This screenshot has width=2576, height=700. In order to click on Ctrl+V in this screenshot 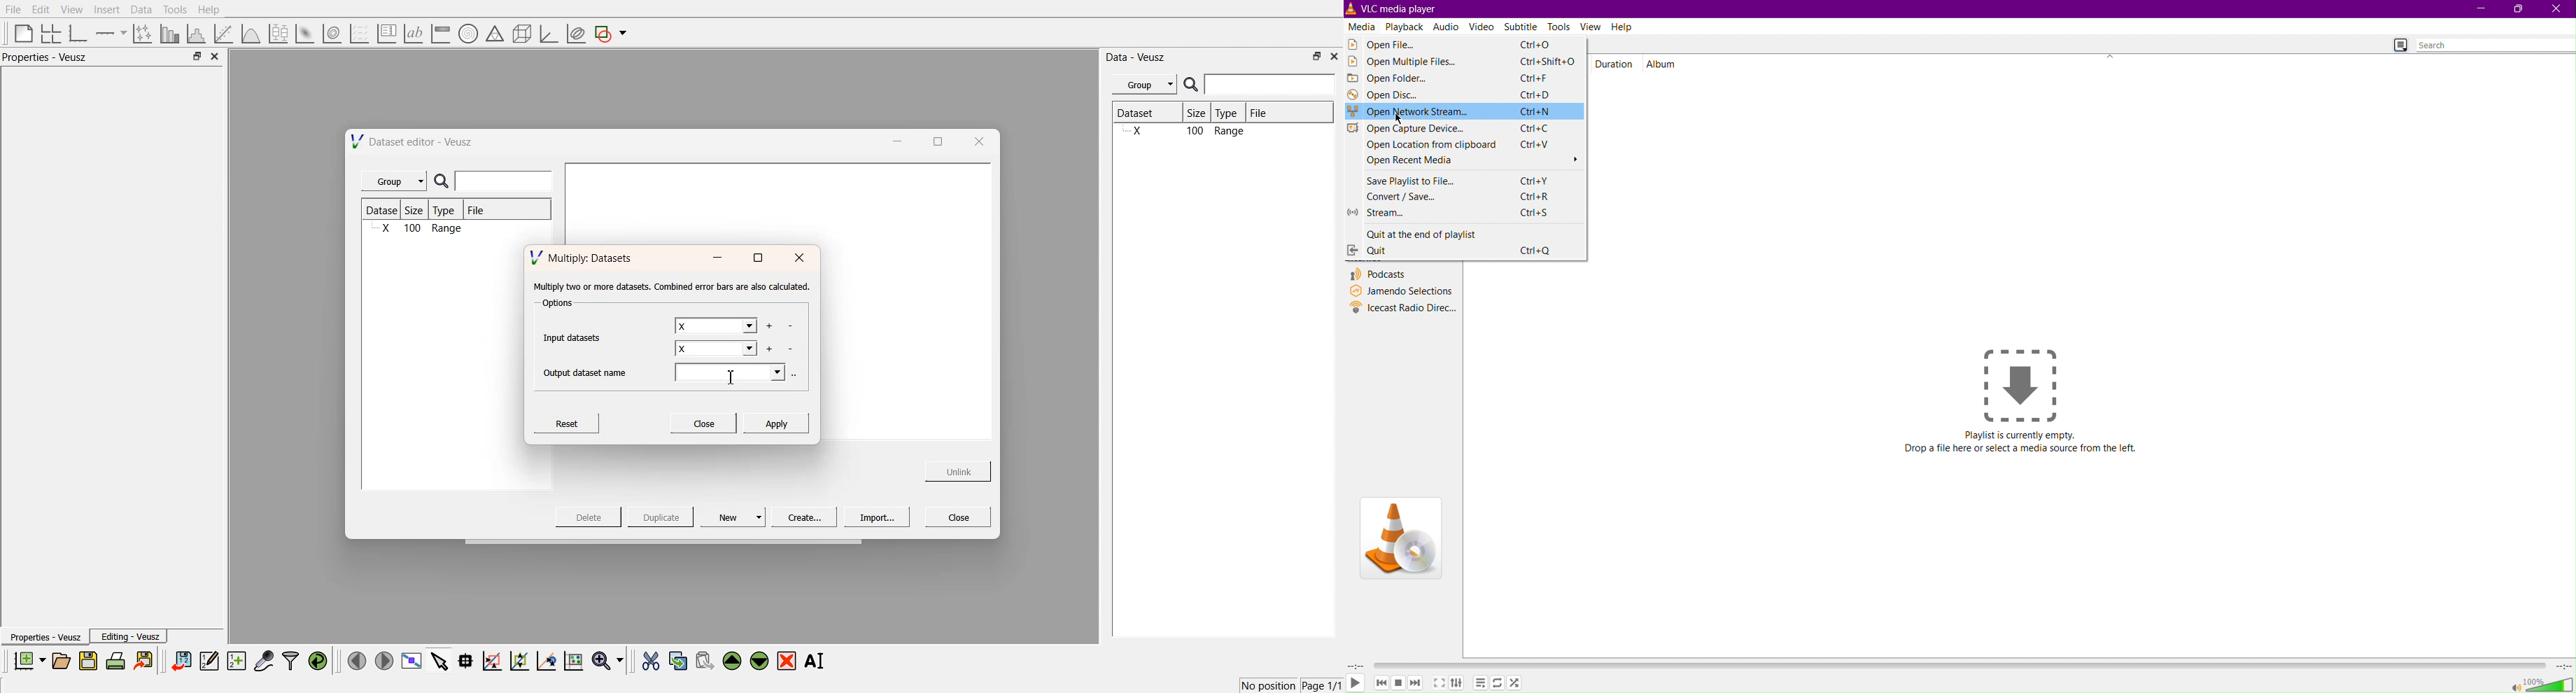, I will do `click(1536, 144)`.